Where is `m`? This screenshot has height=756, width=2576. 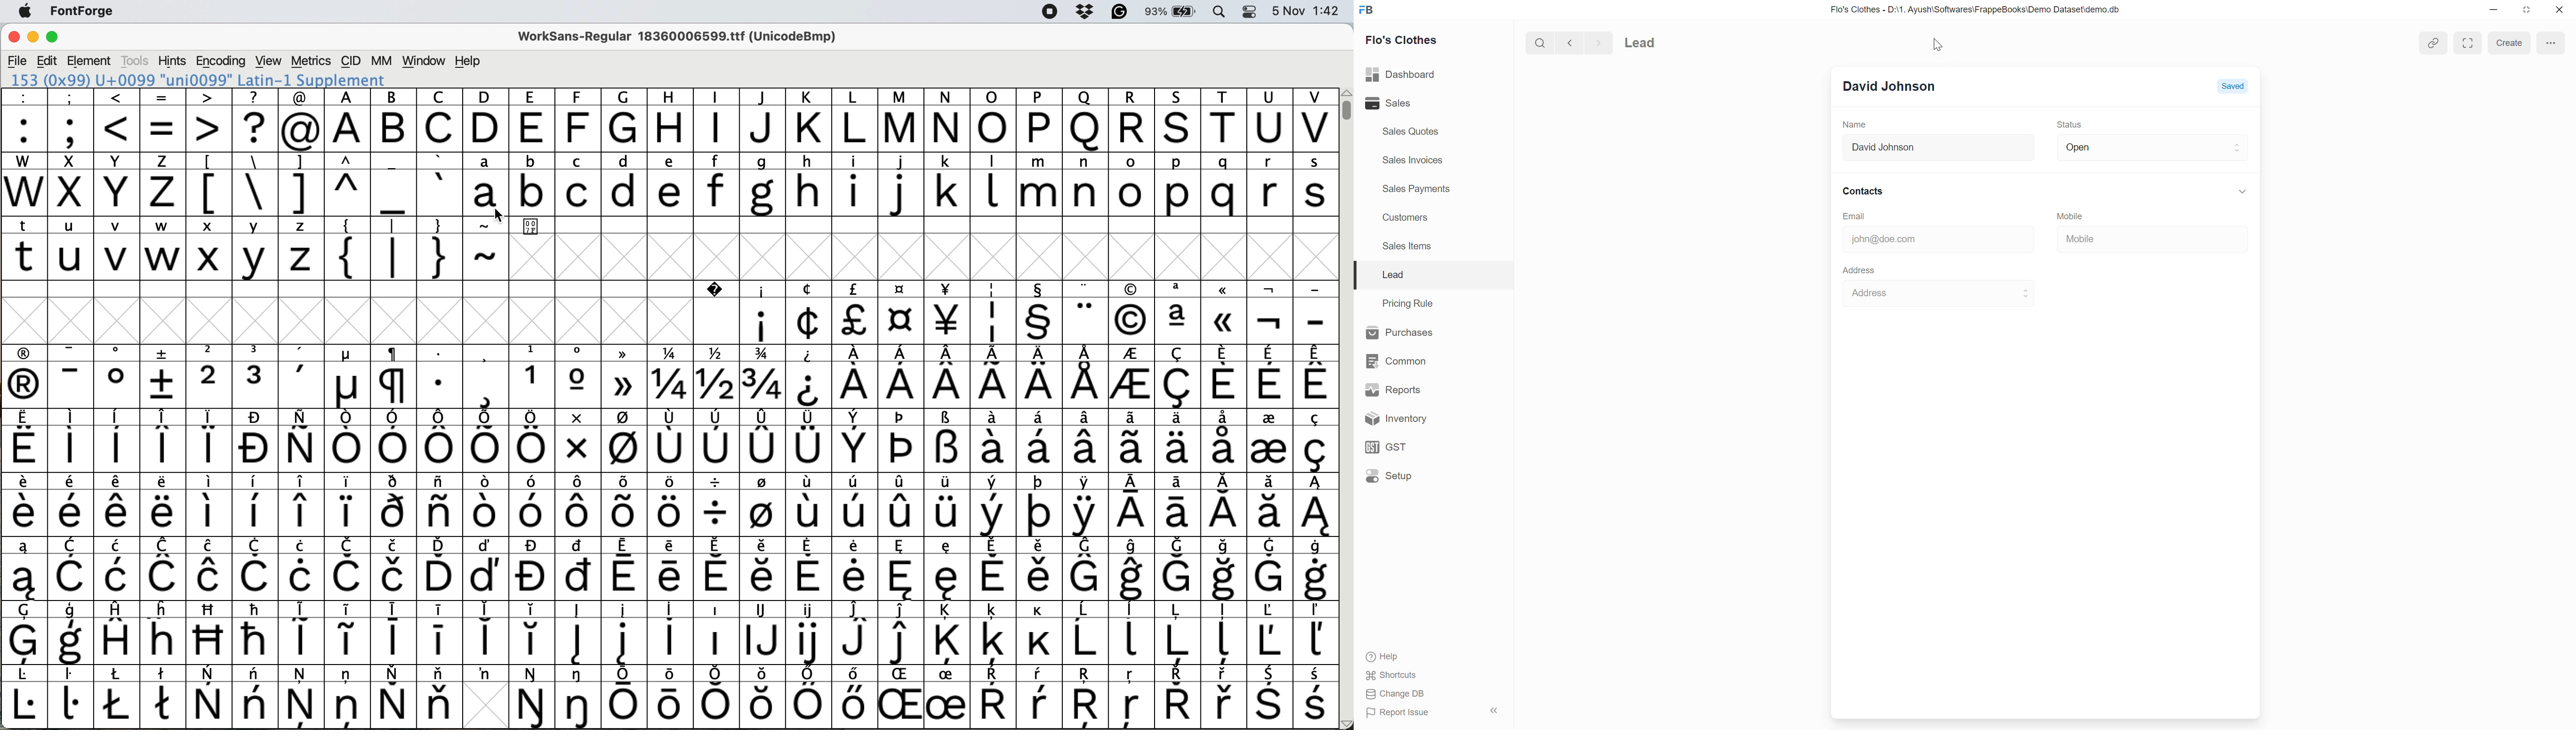 m is located at coordinates (1037, 185).